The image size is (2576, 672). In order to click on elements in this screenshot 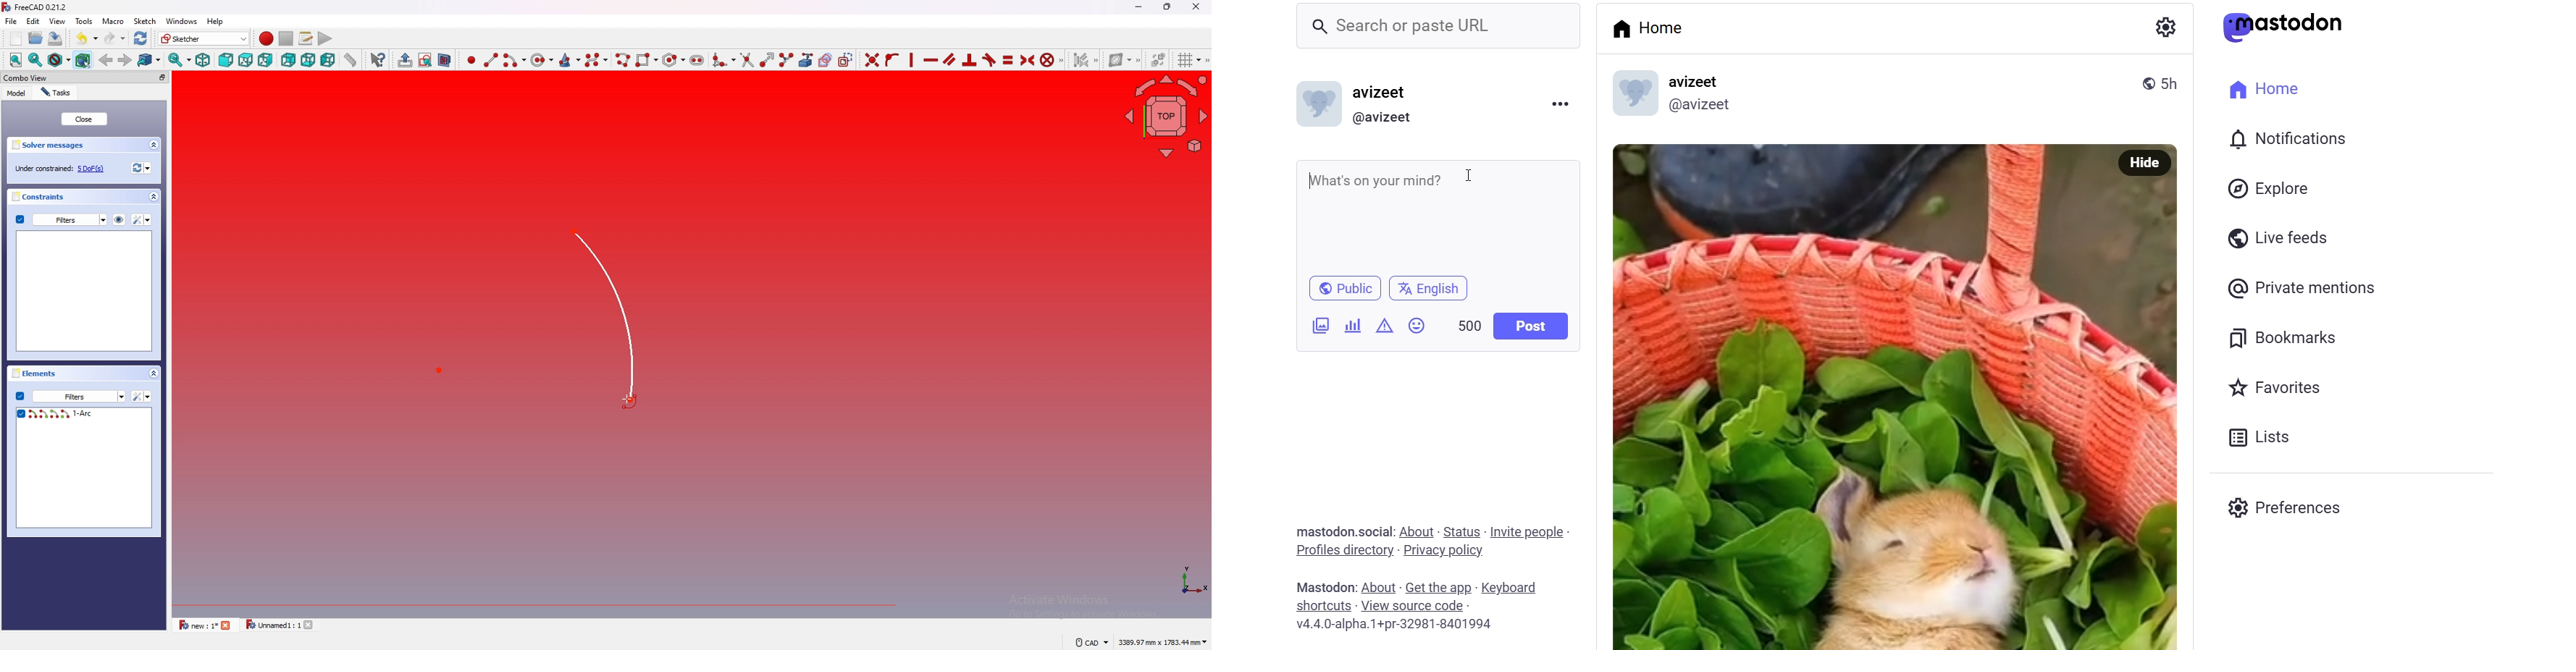, I will do `click(37, 373)`.